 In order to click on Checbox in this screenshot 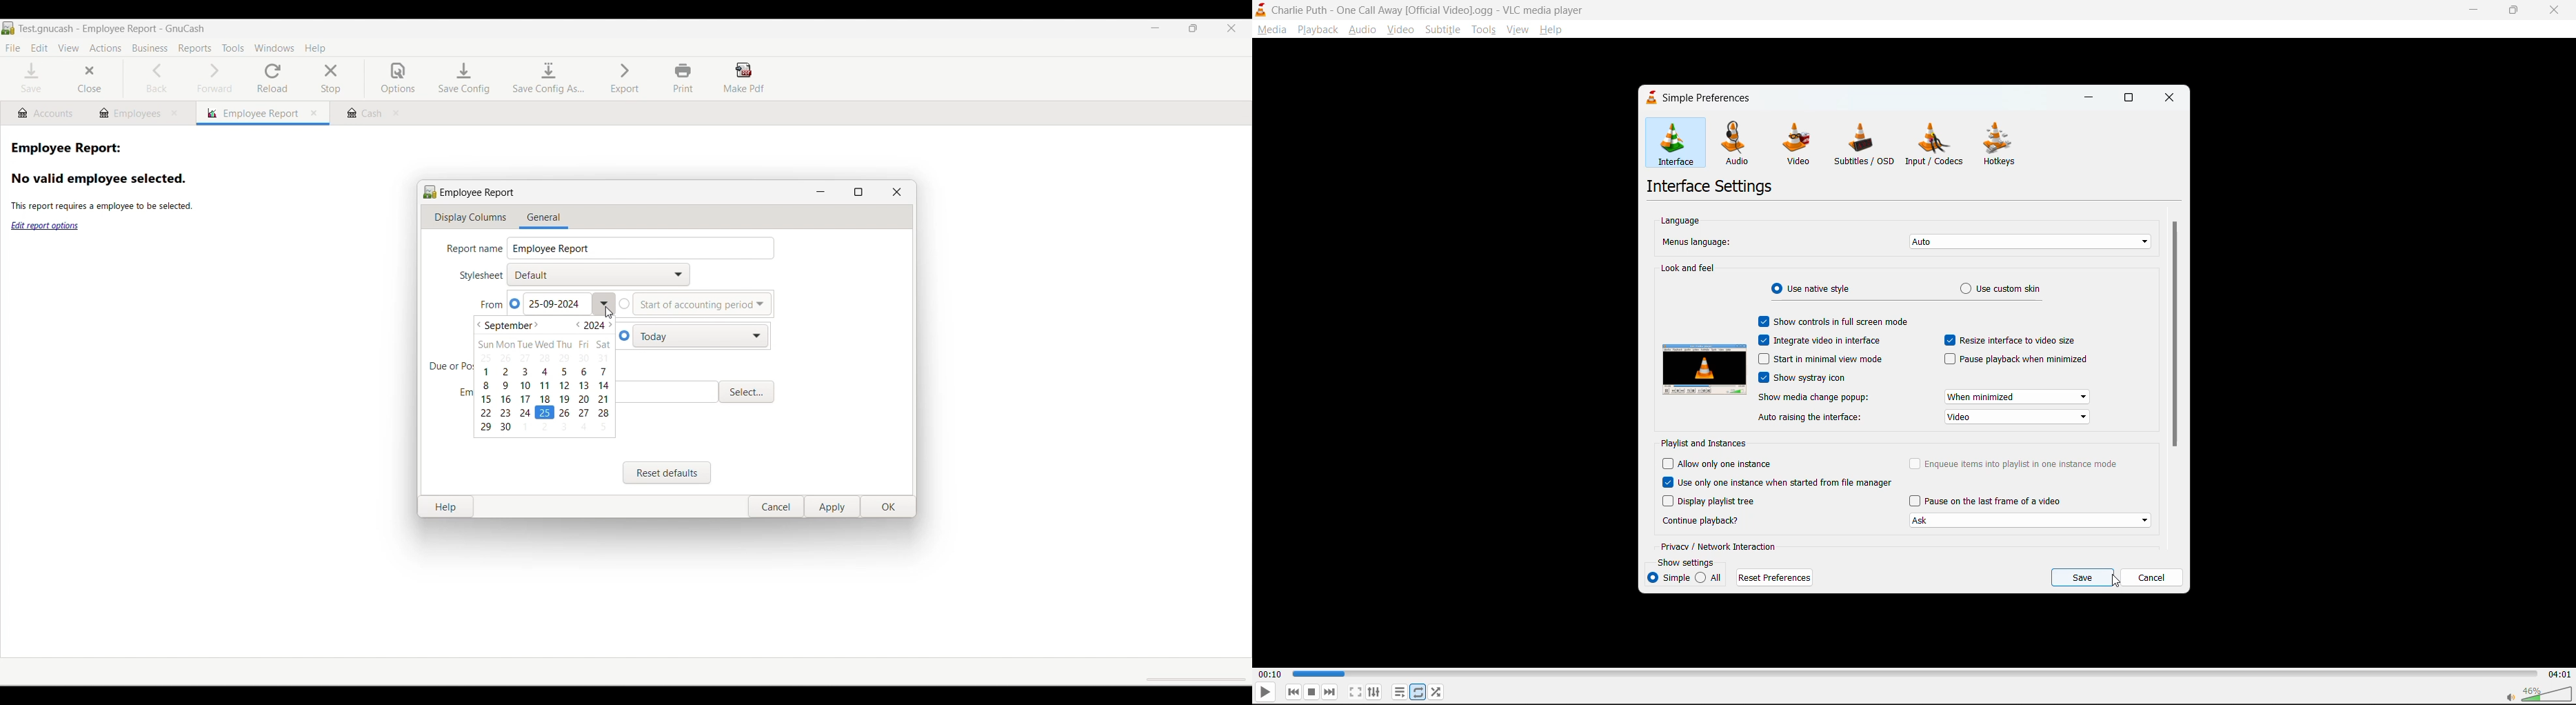, I will do `click(1667, 464)`.